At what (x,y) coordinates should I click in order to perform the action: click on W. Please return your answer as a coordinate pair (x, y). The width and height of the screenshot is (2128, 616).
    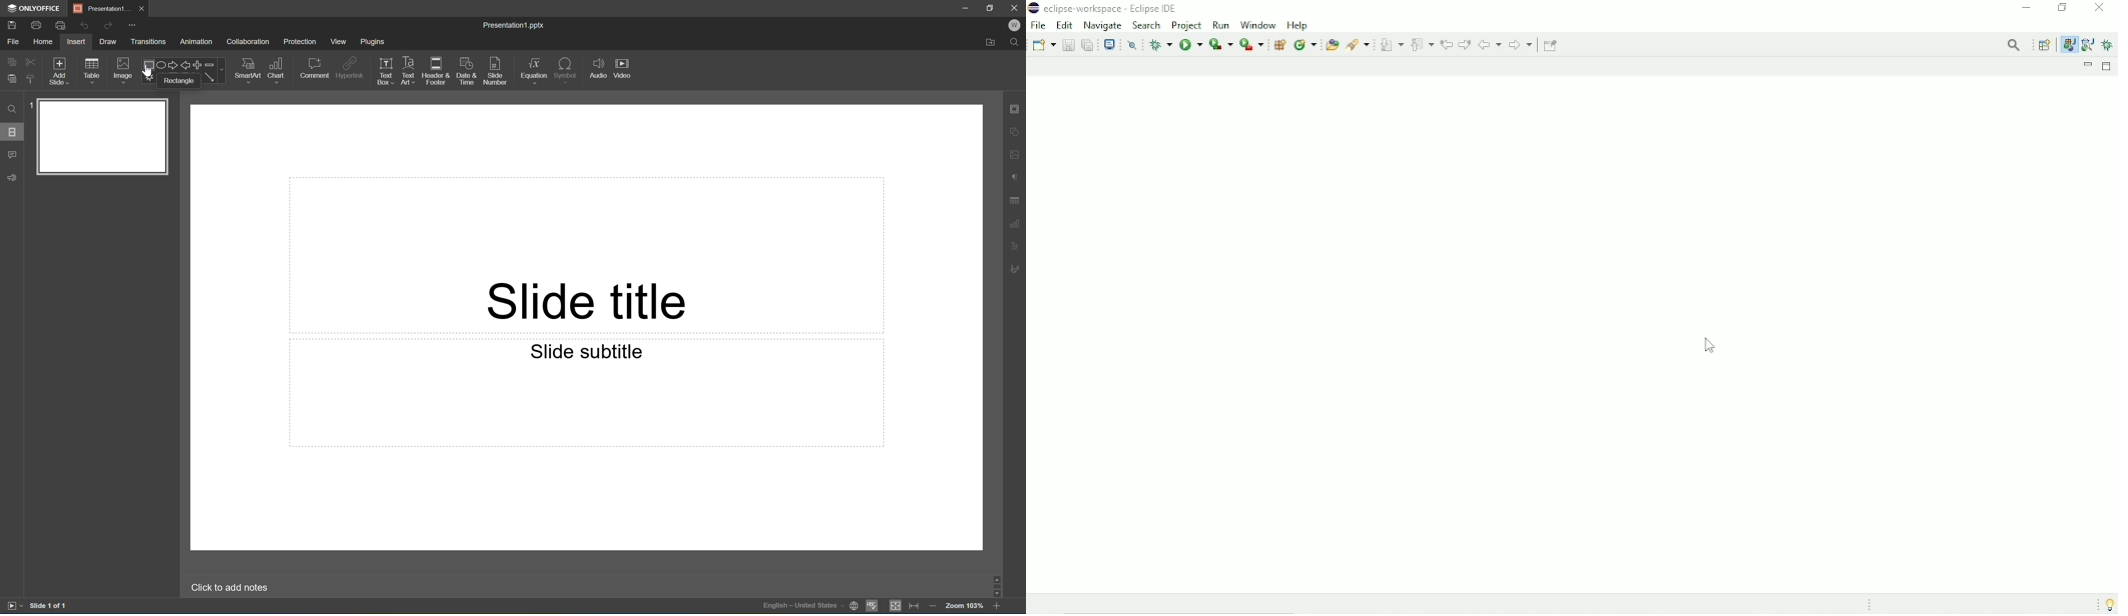
    Looking at the image, I should click on (1014, 25).